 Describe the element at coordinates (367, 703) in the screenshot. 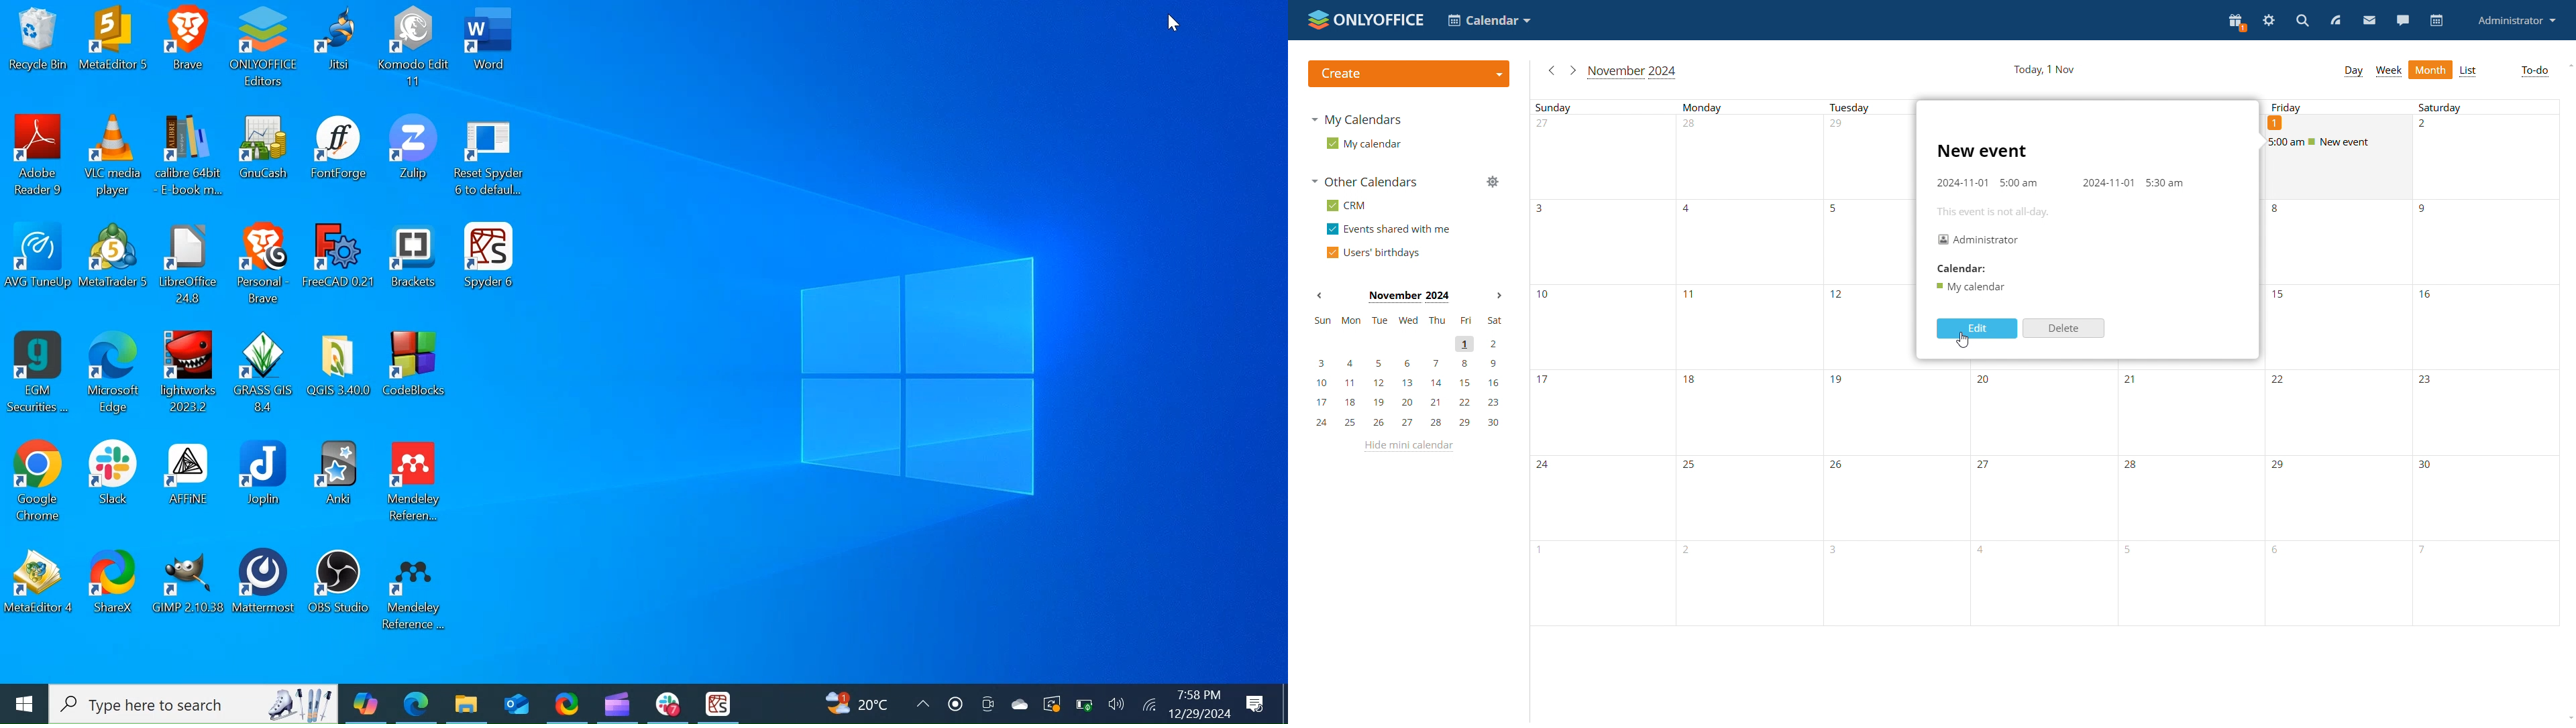

I see `Copilot` at that location.